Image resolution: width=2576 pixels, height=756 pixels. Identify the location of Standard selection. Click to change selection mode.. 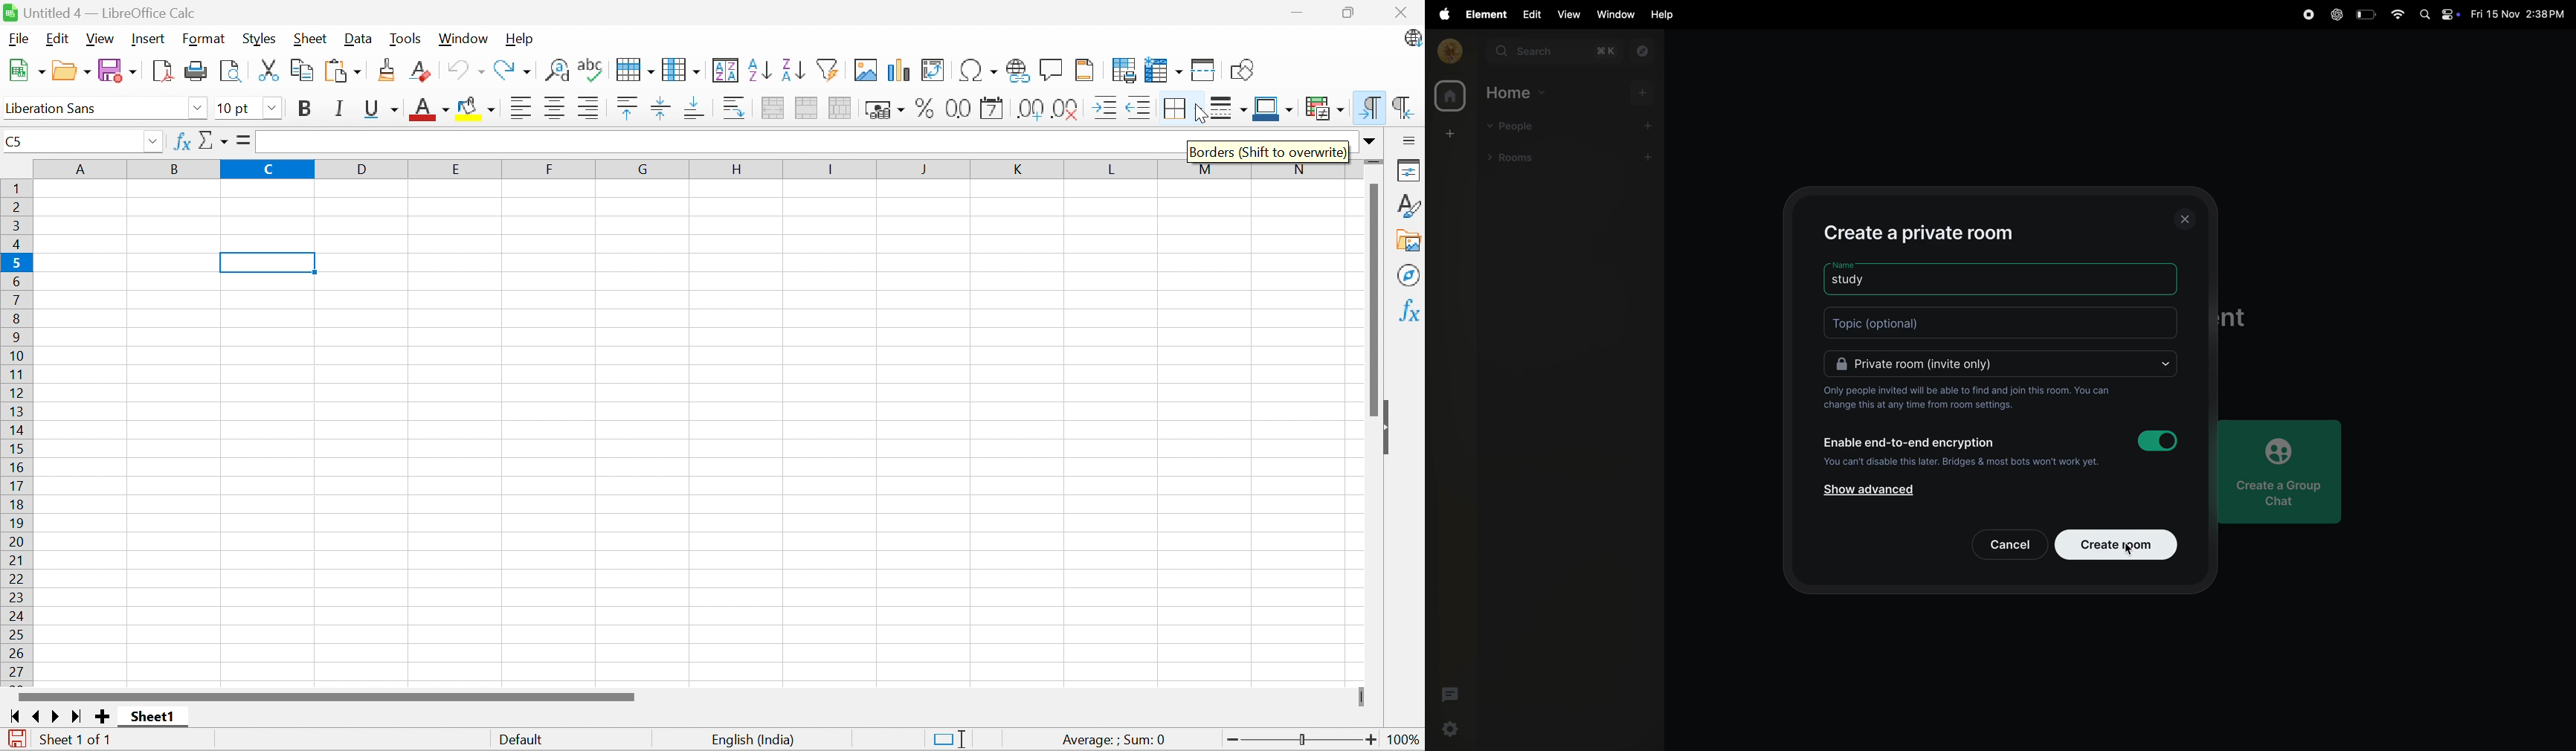
(950, 738).